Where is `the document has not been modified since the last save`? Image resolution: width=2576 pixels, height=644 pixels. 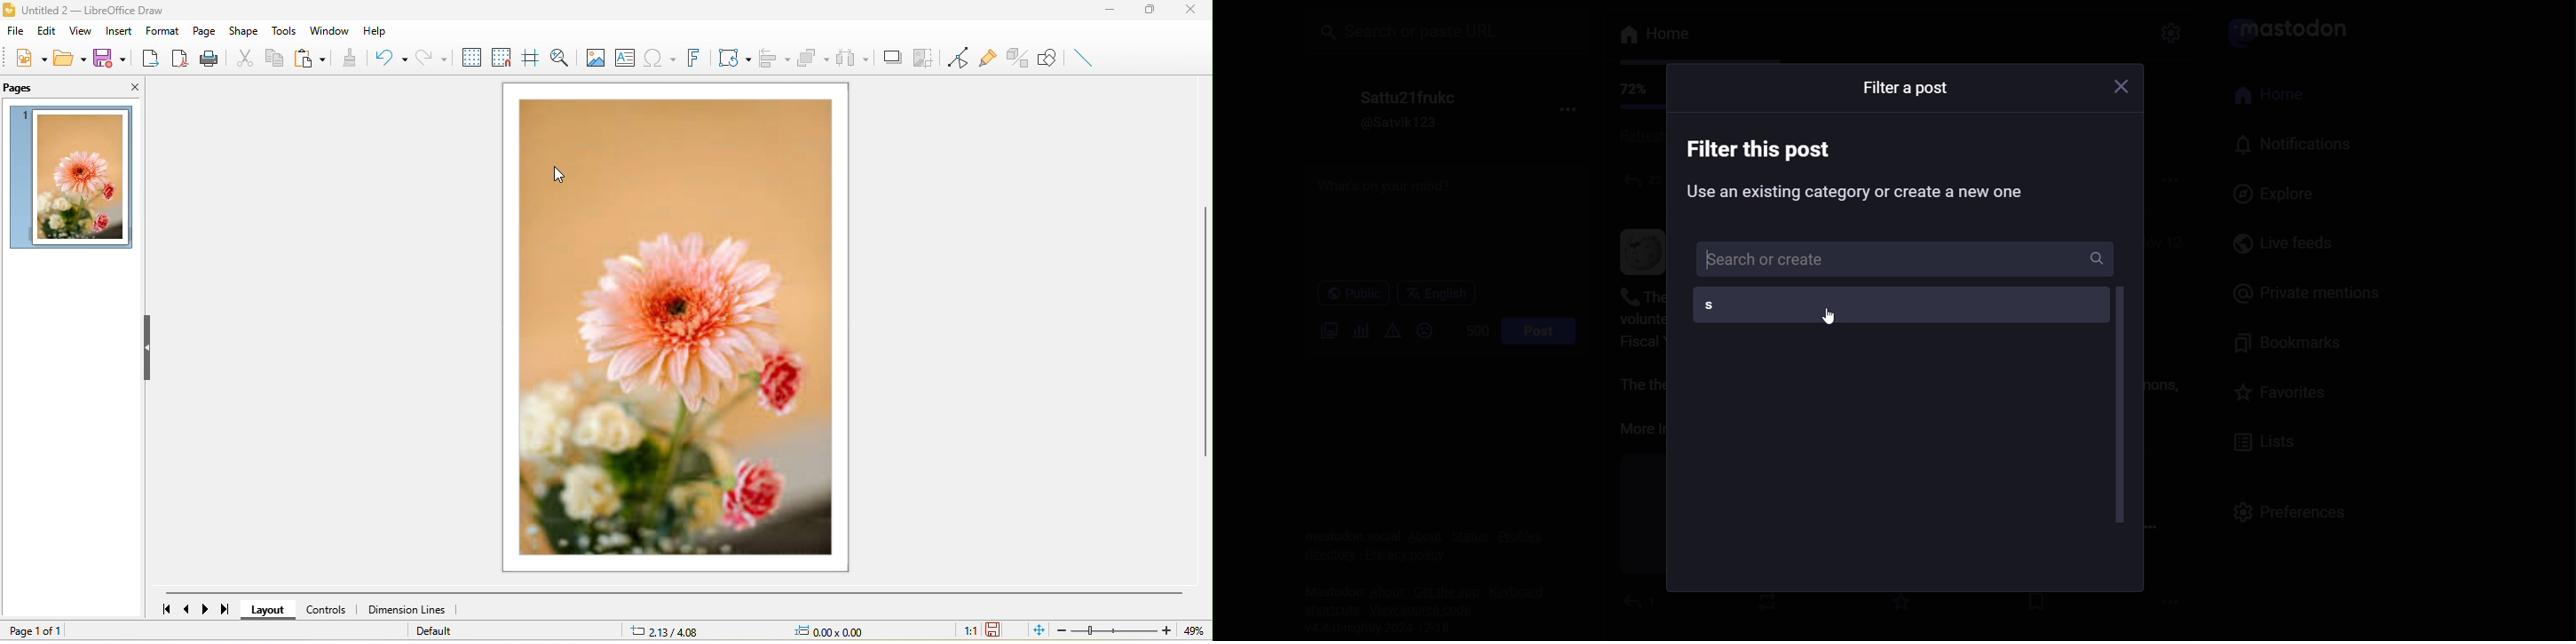 the document has not been modified since the last save is located at coordinates (995, 629).